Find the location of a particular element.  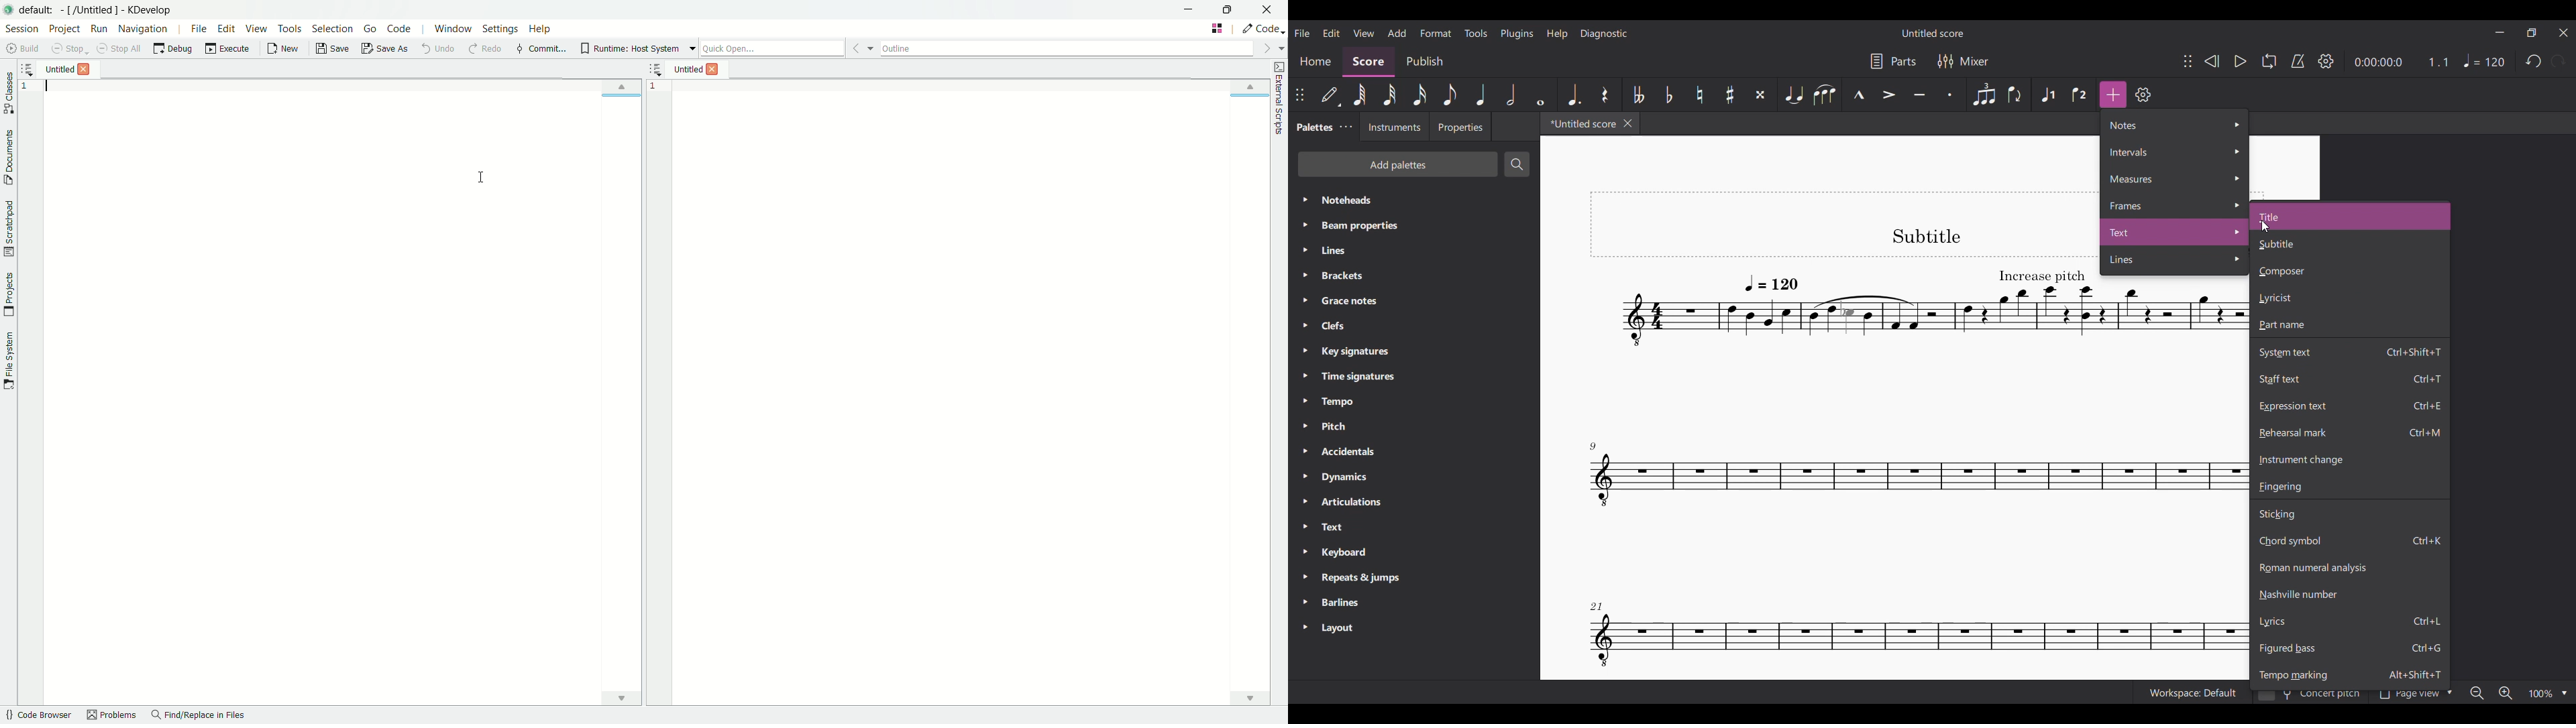

Frame options is located at coordinates (2175, 205).